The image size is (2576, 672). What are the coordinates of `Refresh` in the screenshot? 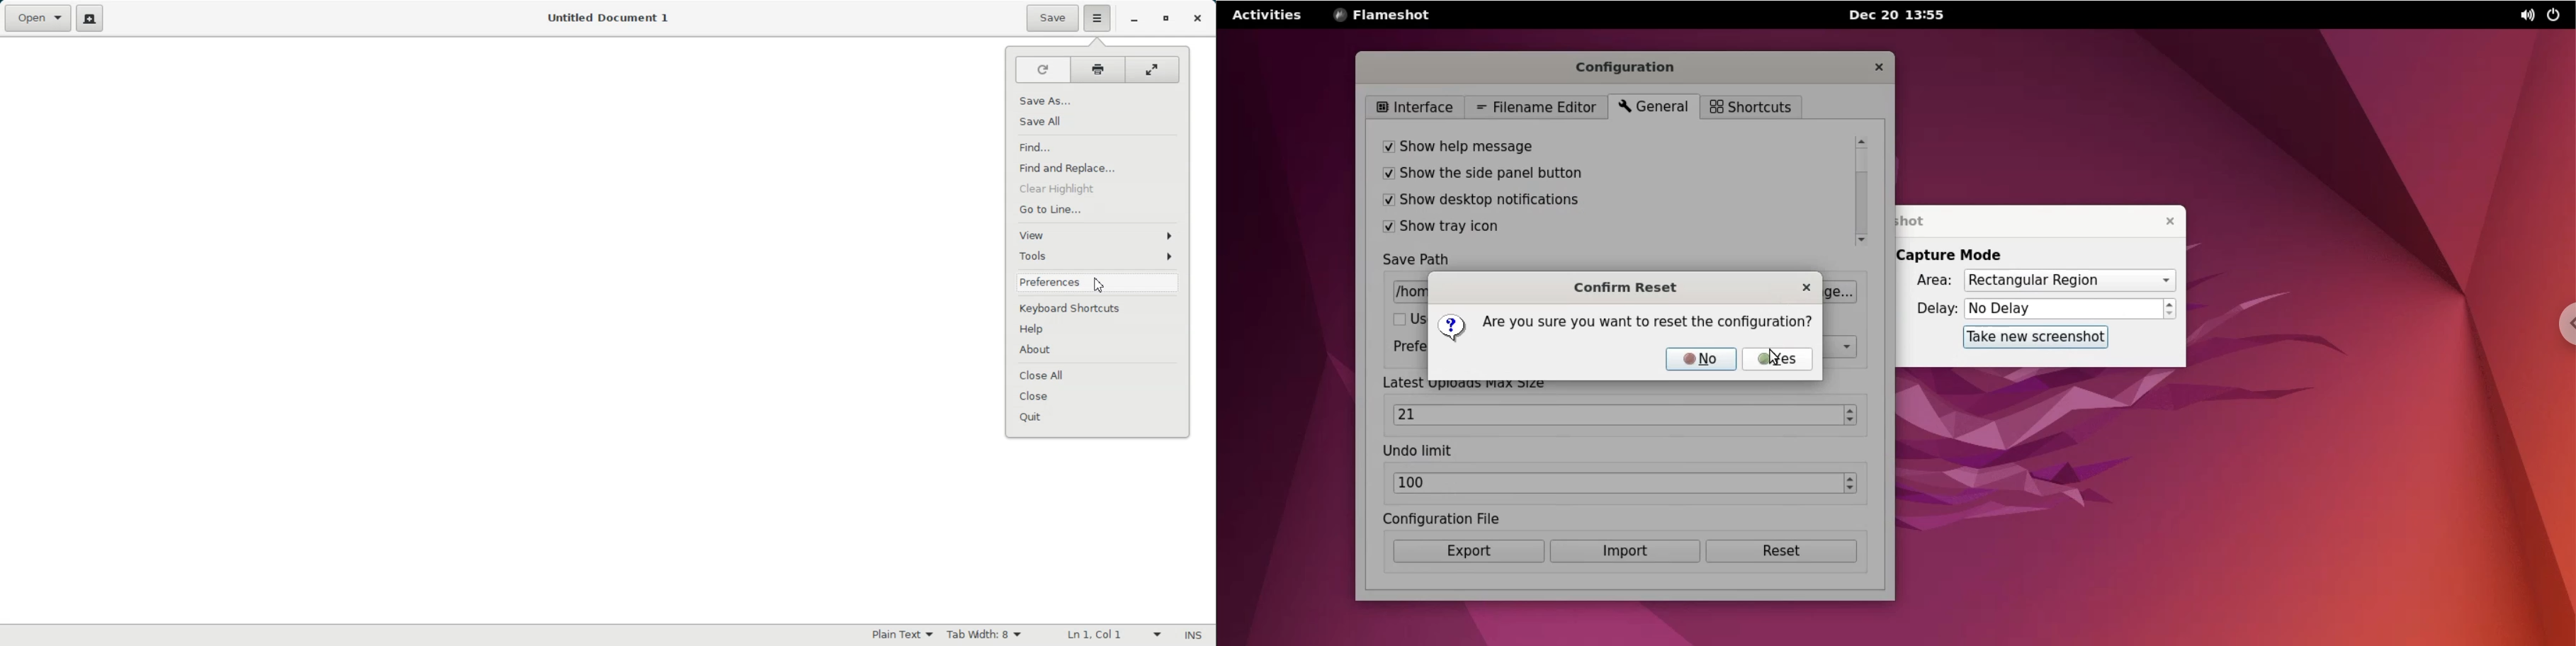 It's located at (1041, 70).